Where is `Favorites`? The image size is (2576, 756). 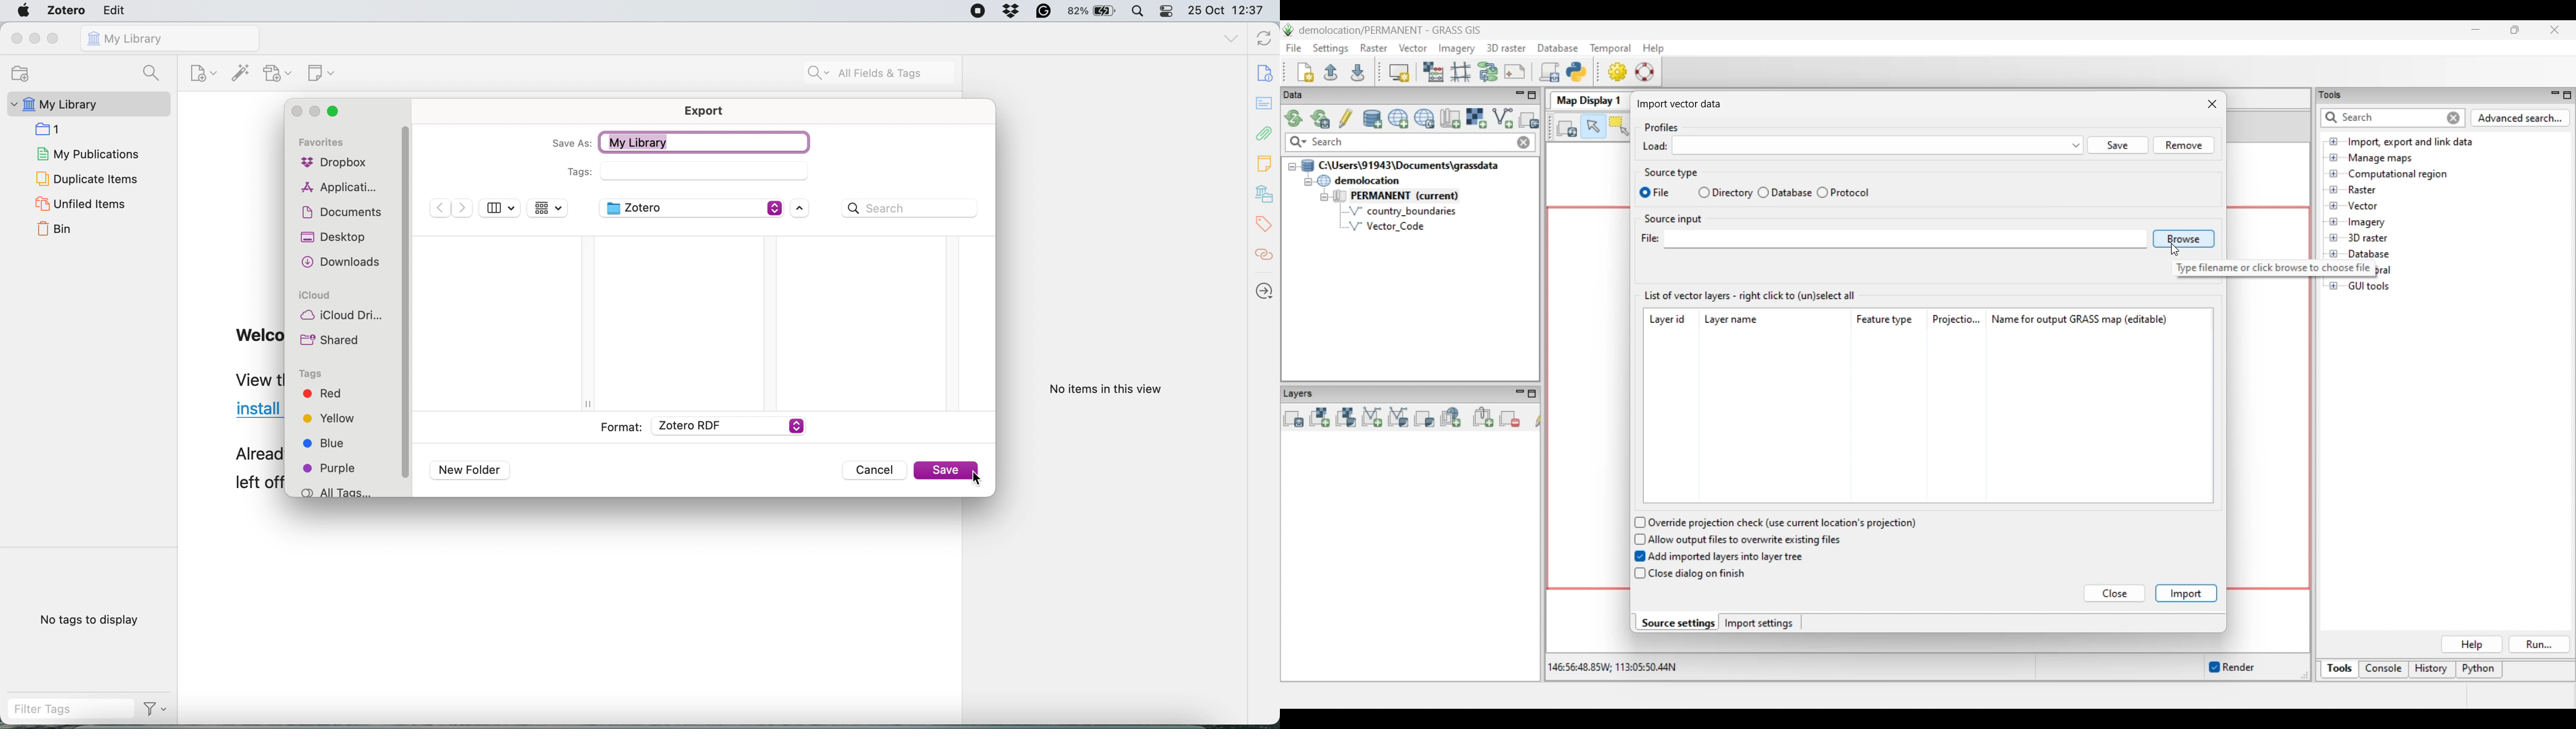 Favorites is located at coordinates (323, 142).